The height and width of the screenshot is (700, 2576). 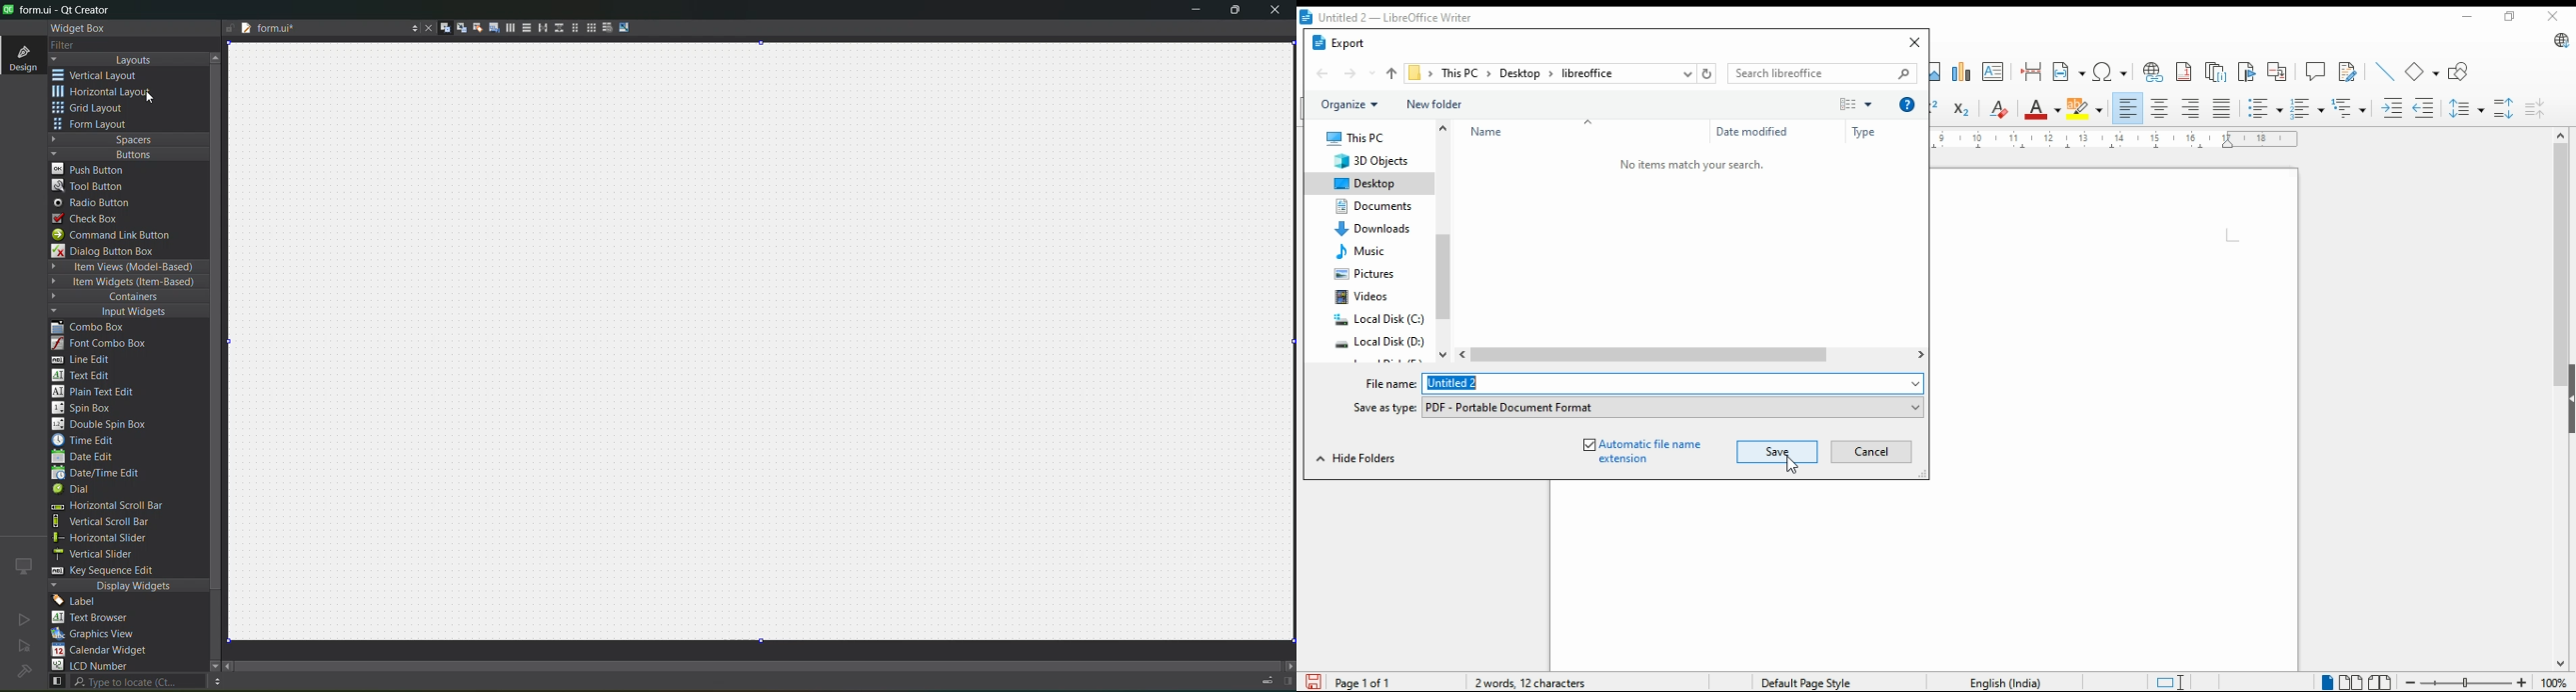 I want to click on no project loaded, so click(x=24, y=671).